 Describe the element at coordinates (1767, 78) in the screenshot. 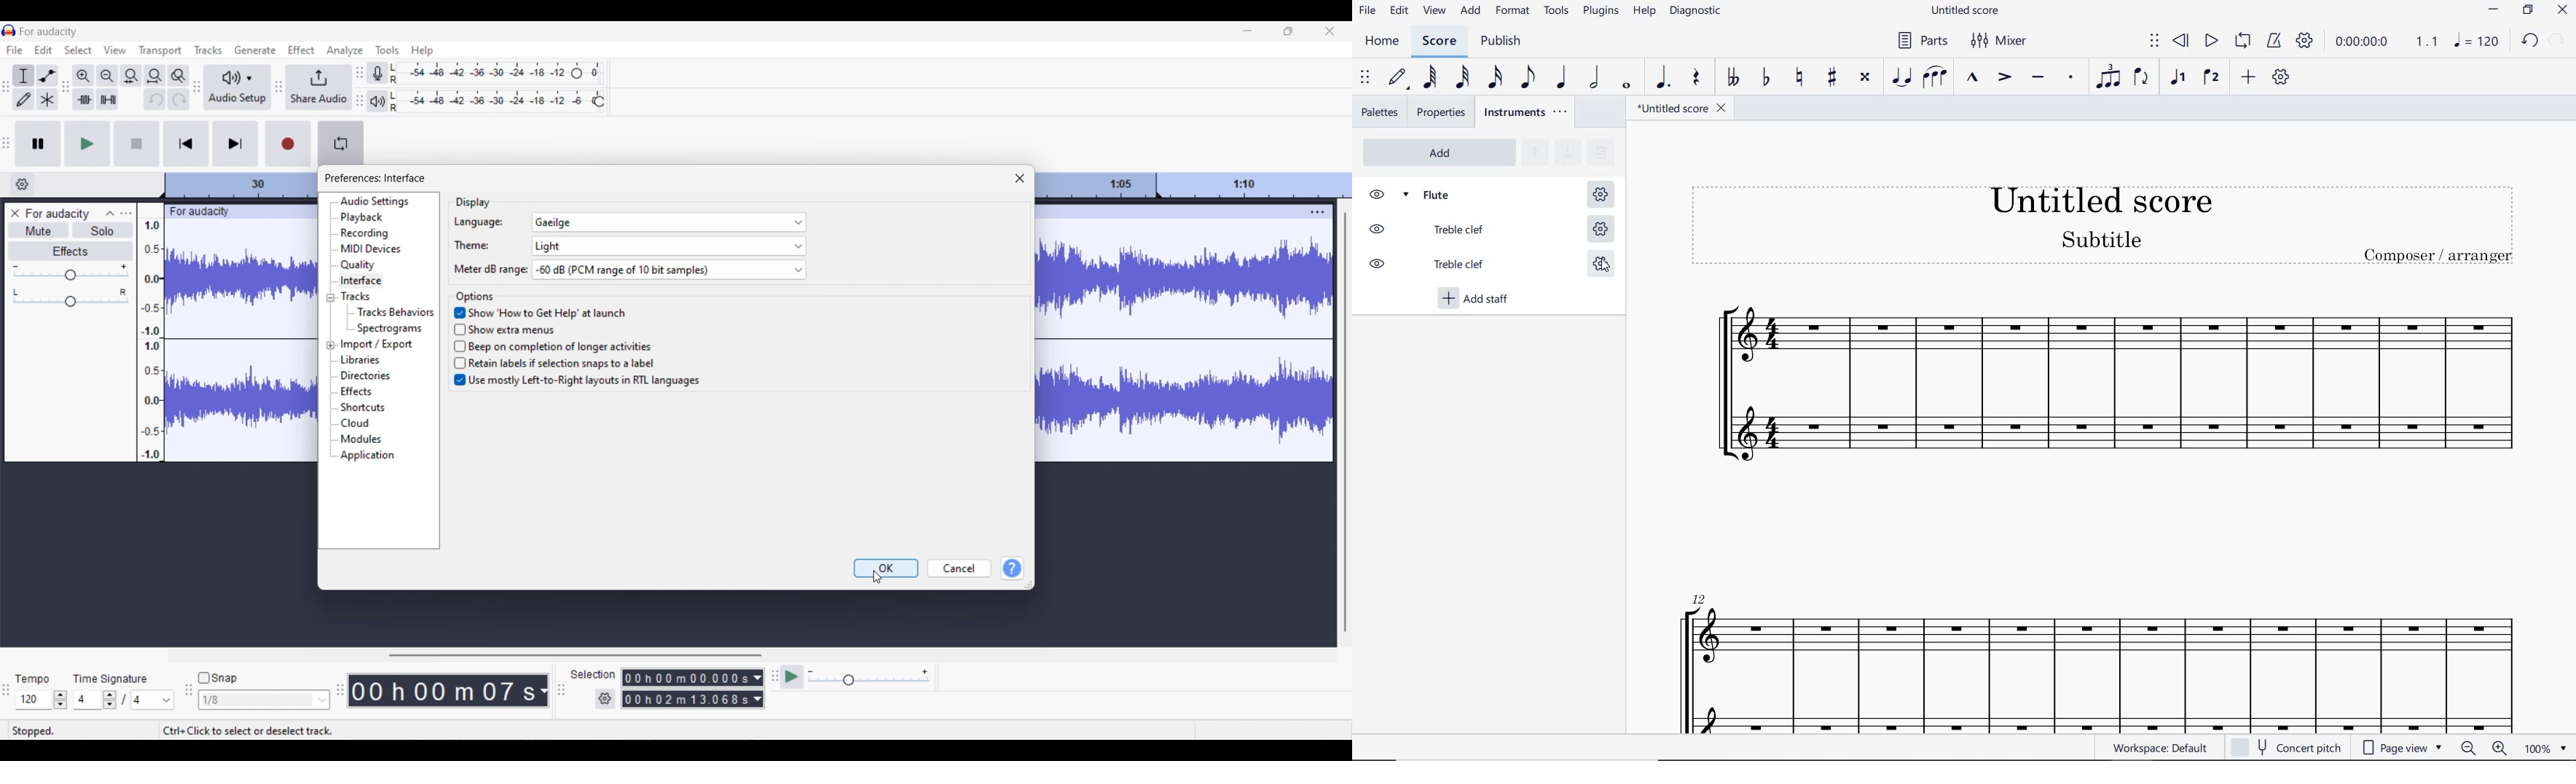

I see `TOGGLE FLAT` at that location.